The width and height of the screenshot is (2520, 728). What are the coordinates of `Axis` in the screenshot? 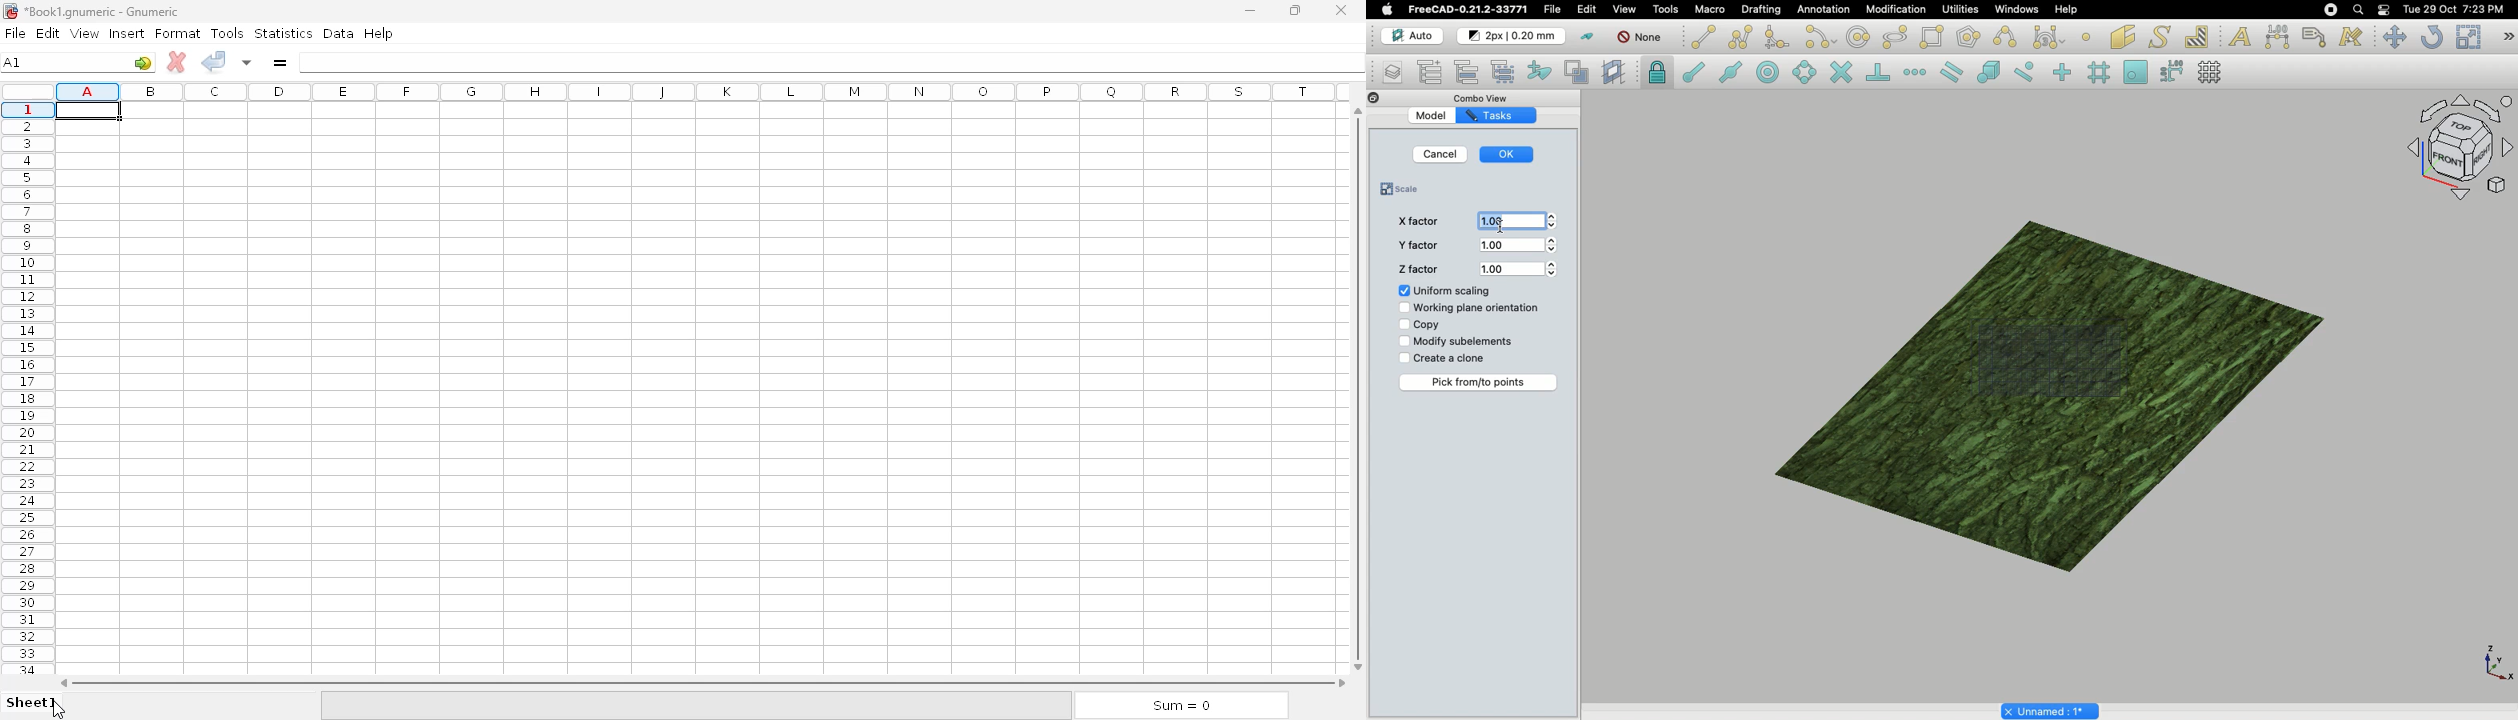 It's located at (2496, 662).